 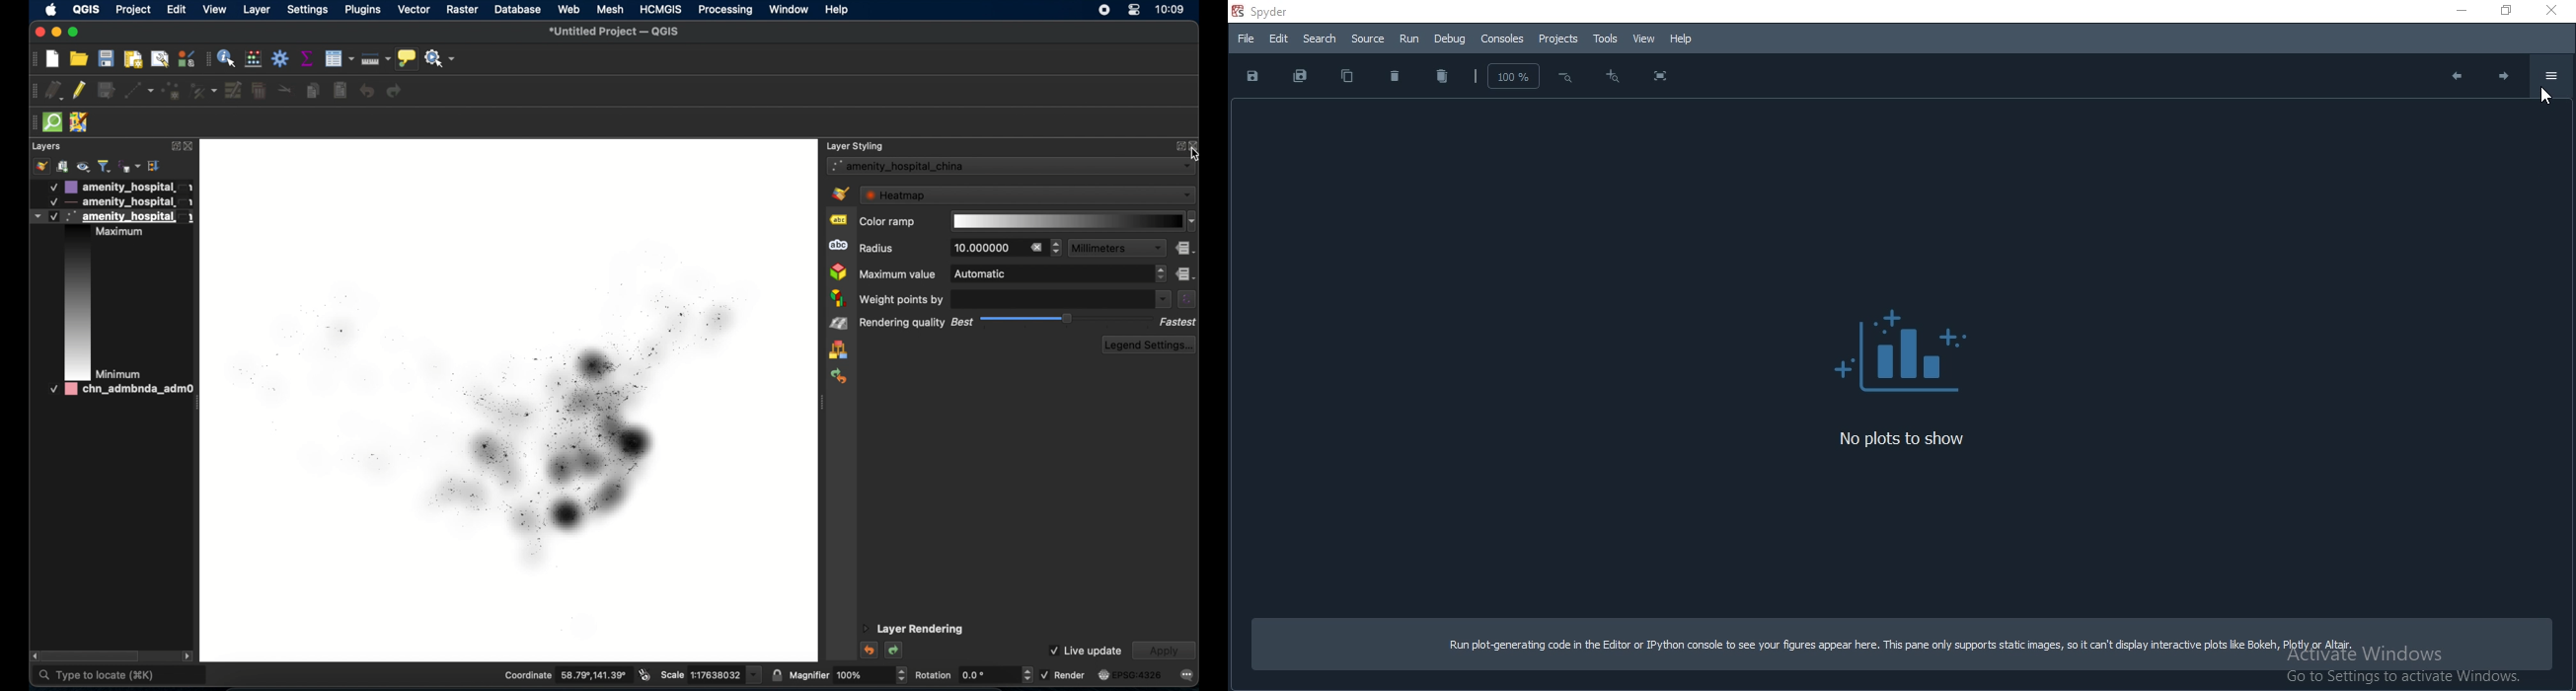 What do you see at coordinates (2551, 76) in the screenshot?
I see `Options` at bounding box center [2551, 76].